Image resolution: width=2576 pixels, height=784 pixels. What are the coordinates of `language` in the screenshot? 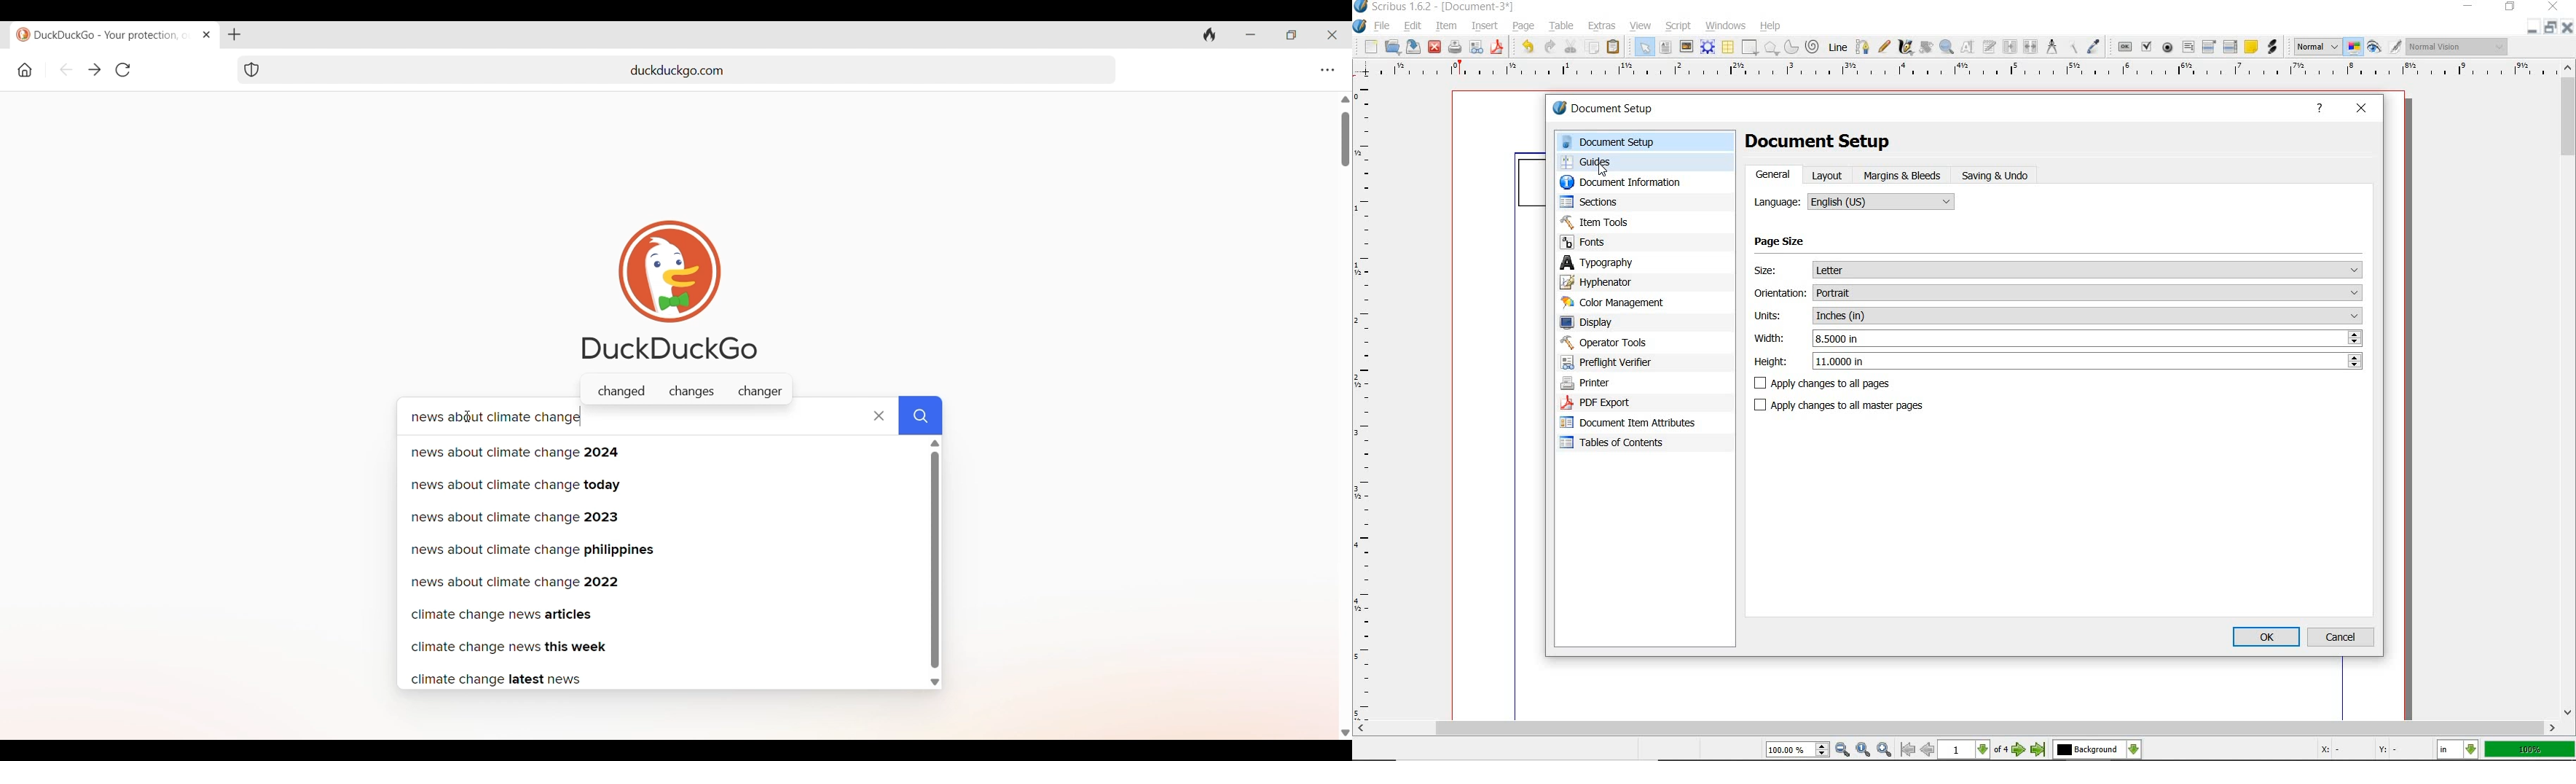 It's located at (1883, 200).